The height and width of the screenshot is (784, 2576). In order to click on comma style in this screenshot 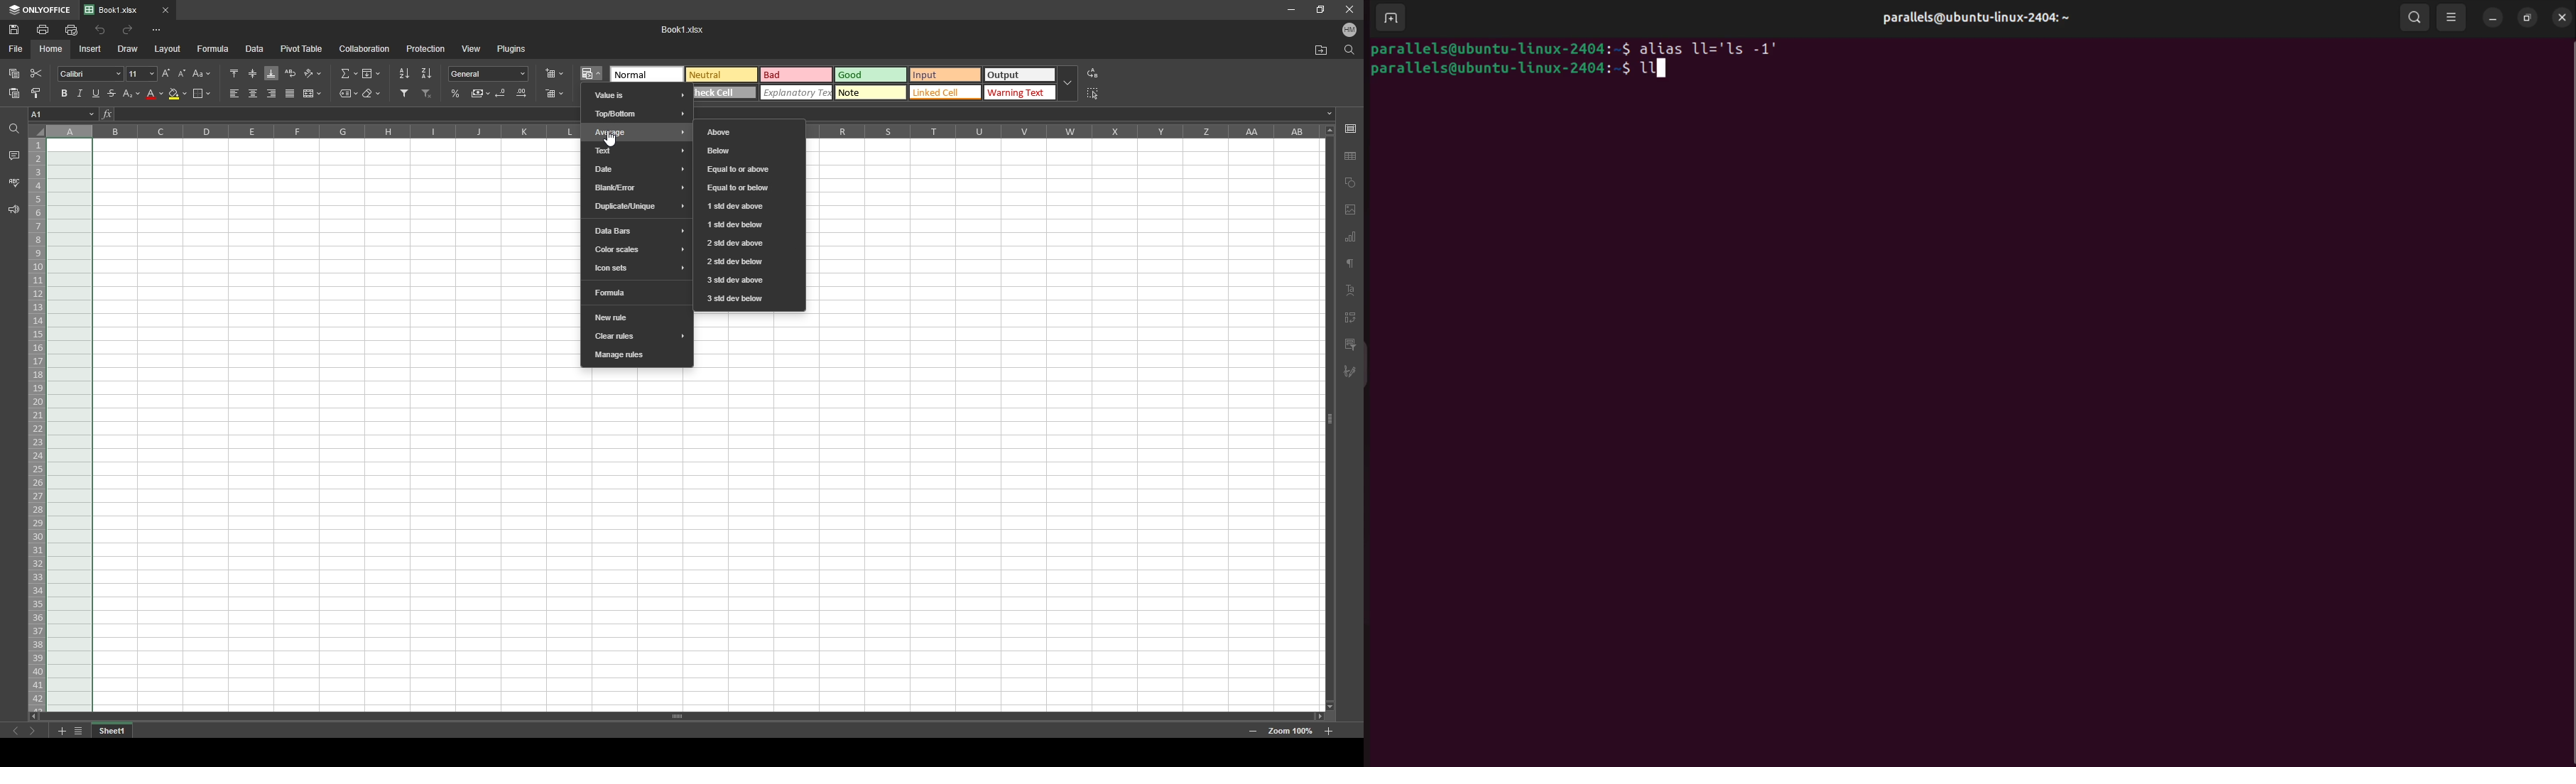, I will do `click(481, 93)`.